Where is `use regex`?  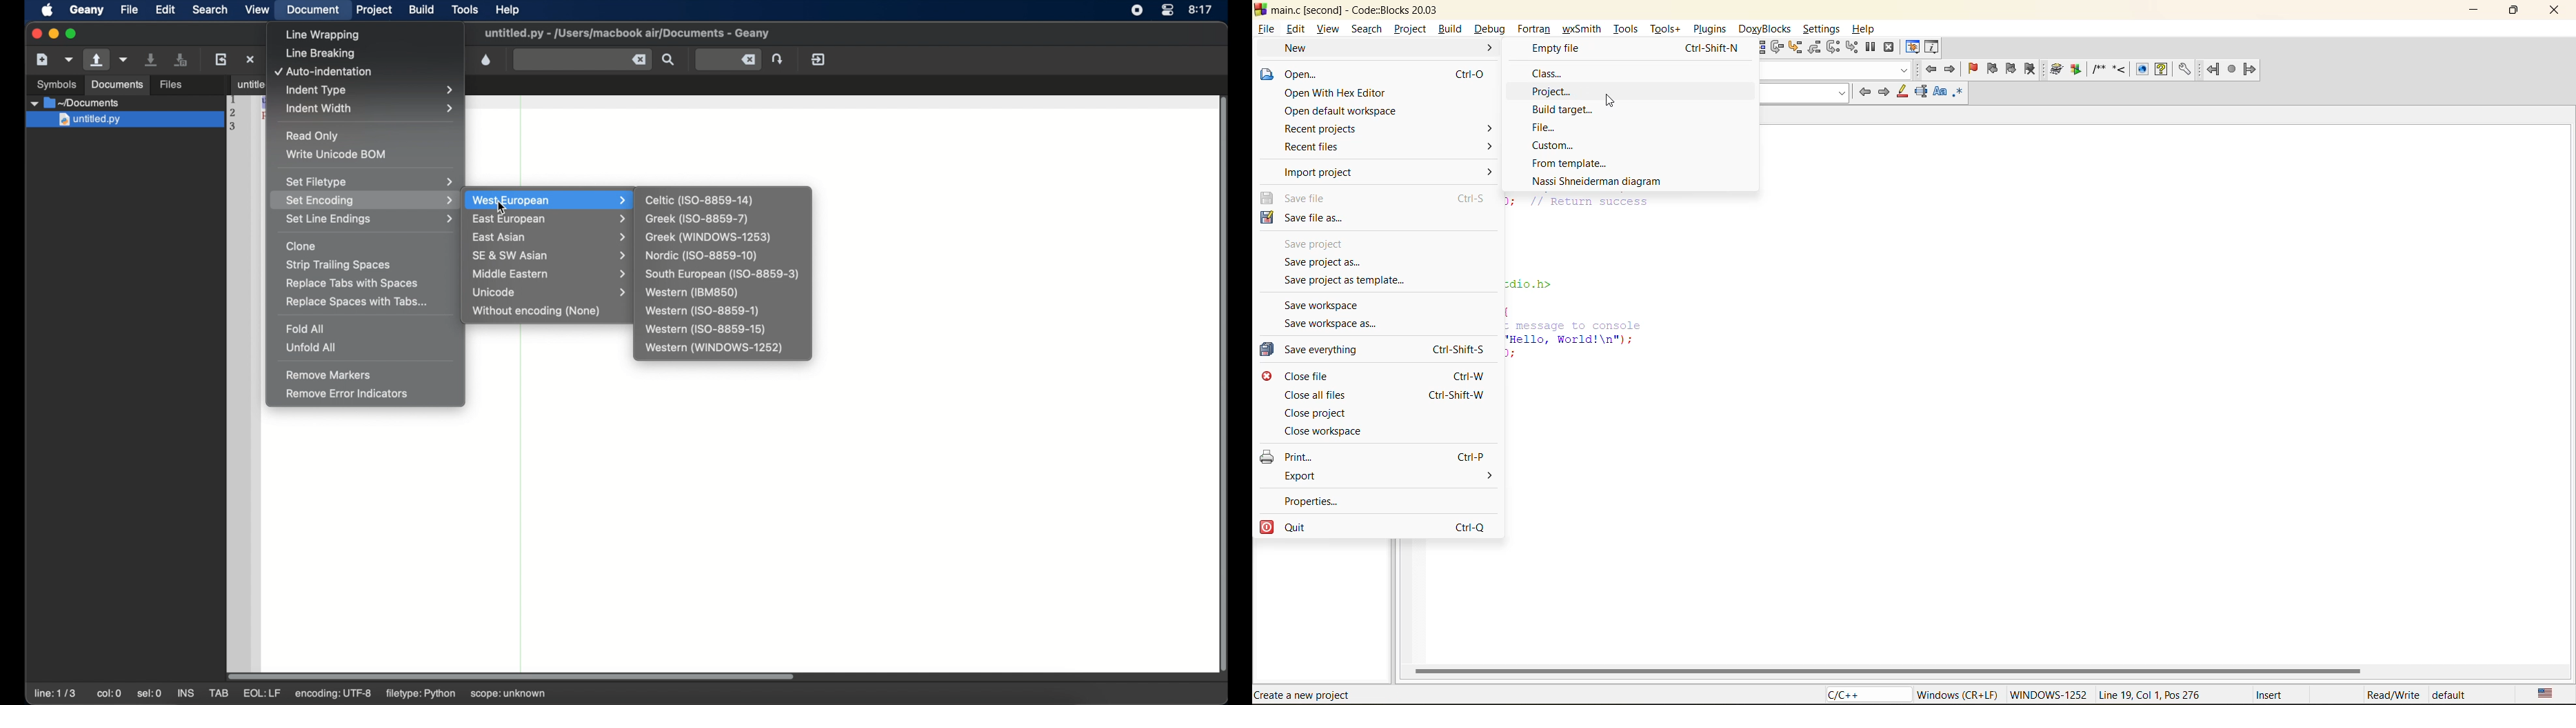
use regex is located at coordinates (1959, 95).